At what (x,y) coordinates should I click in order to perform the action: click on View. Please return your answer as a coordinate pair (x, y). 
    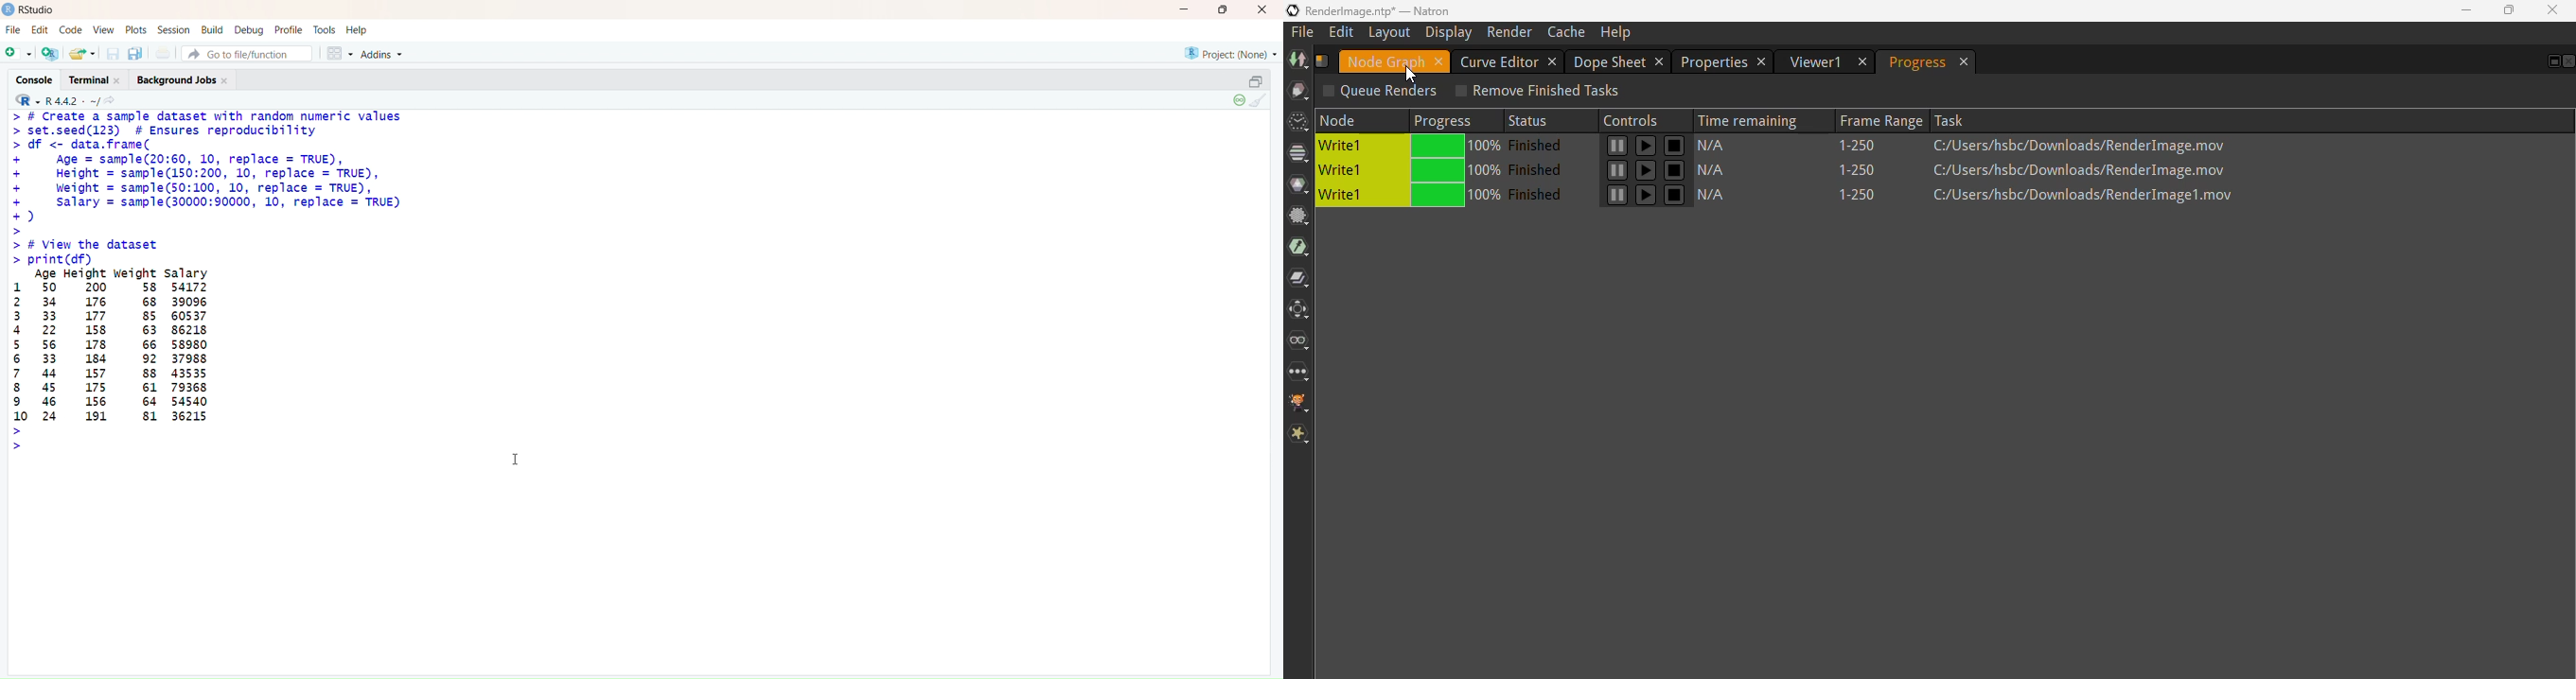
    Looking at the image, I should click on (103, 29).